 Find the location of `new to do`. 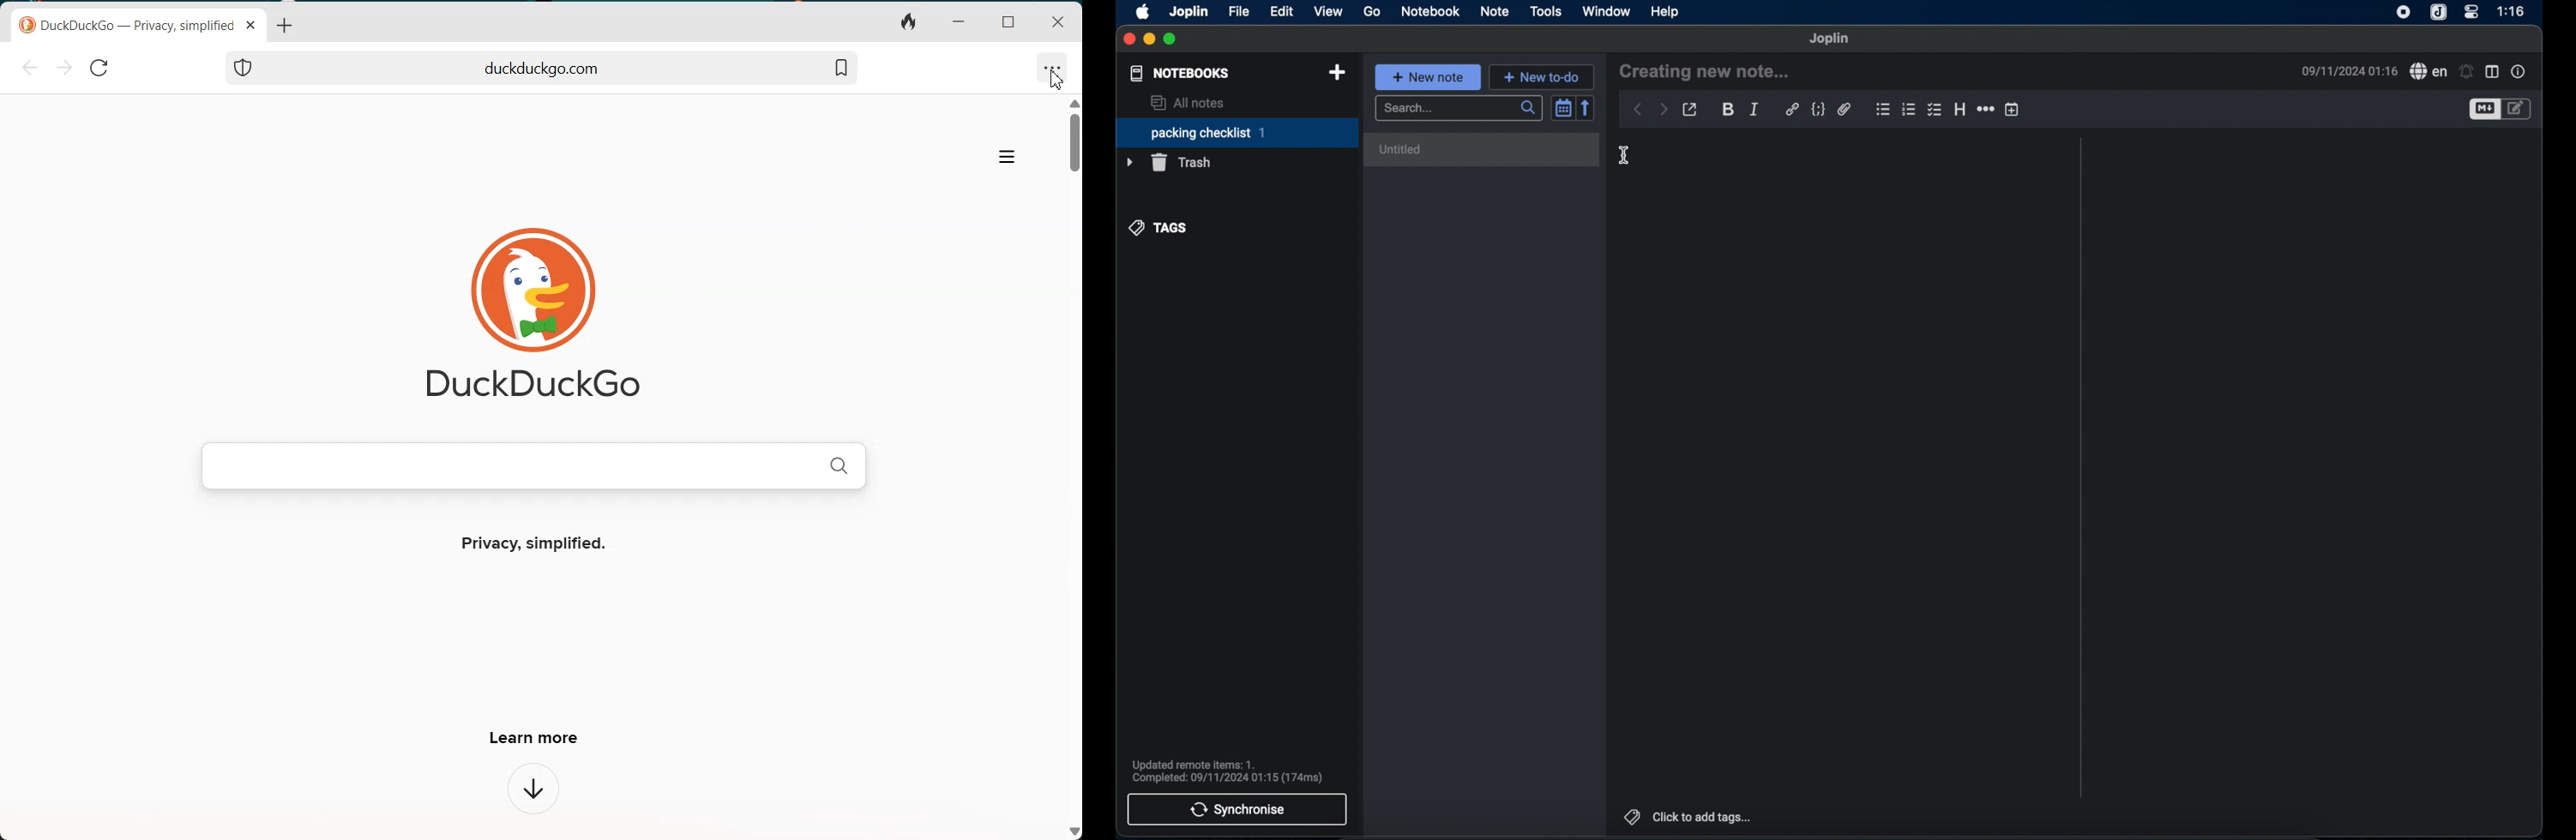

new to do is located at coordinates (1542, 76).